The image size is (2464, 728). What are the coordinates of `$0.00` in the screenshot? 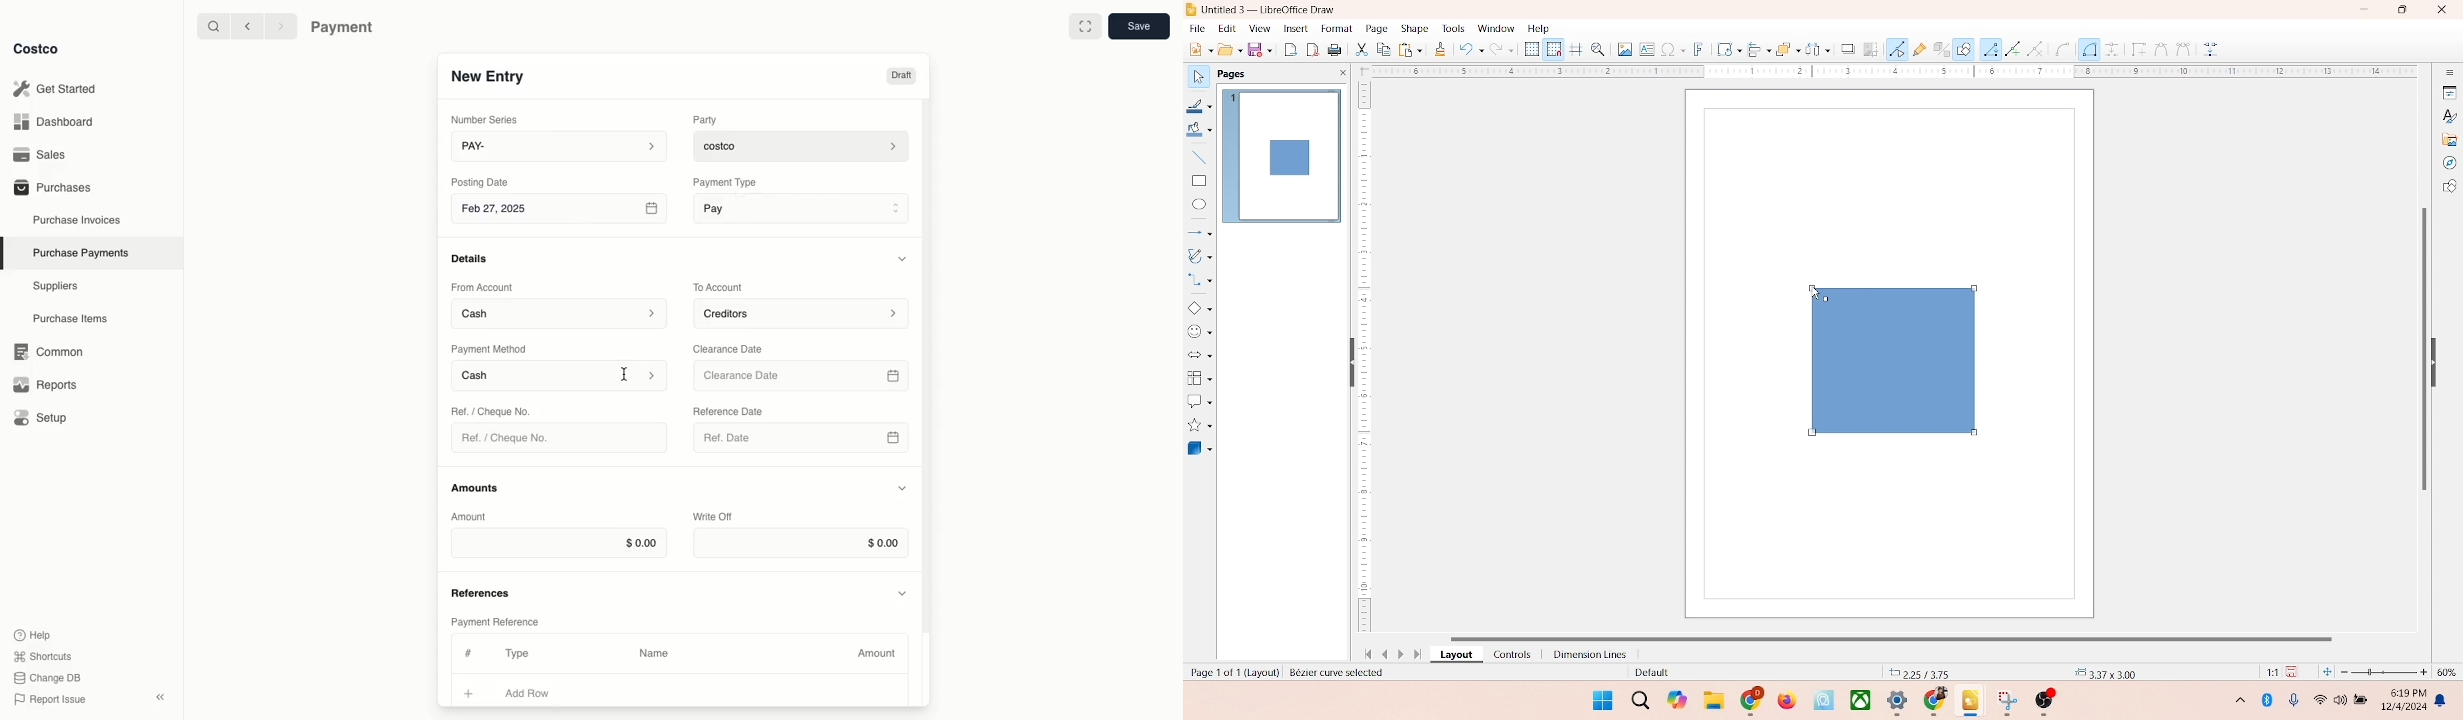 It's located at (559, 542).